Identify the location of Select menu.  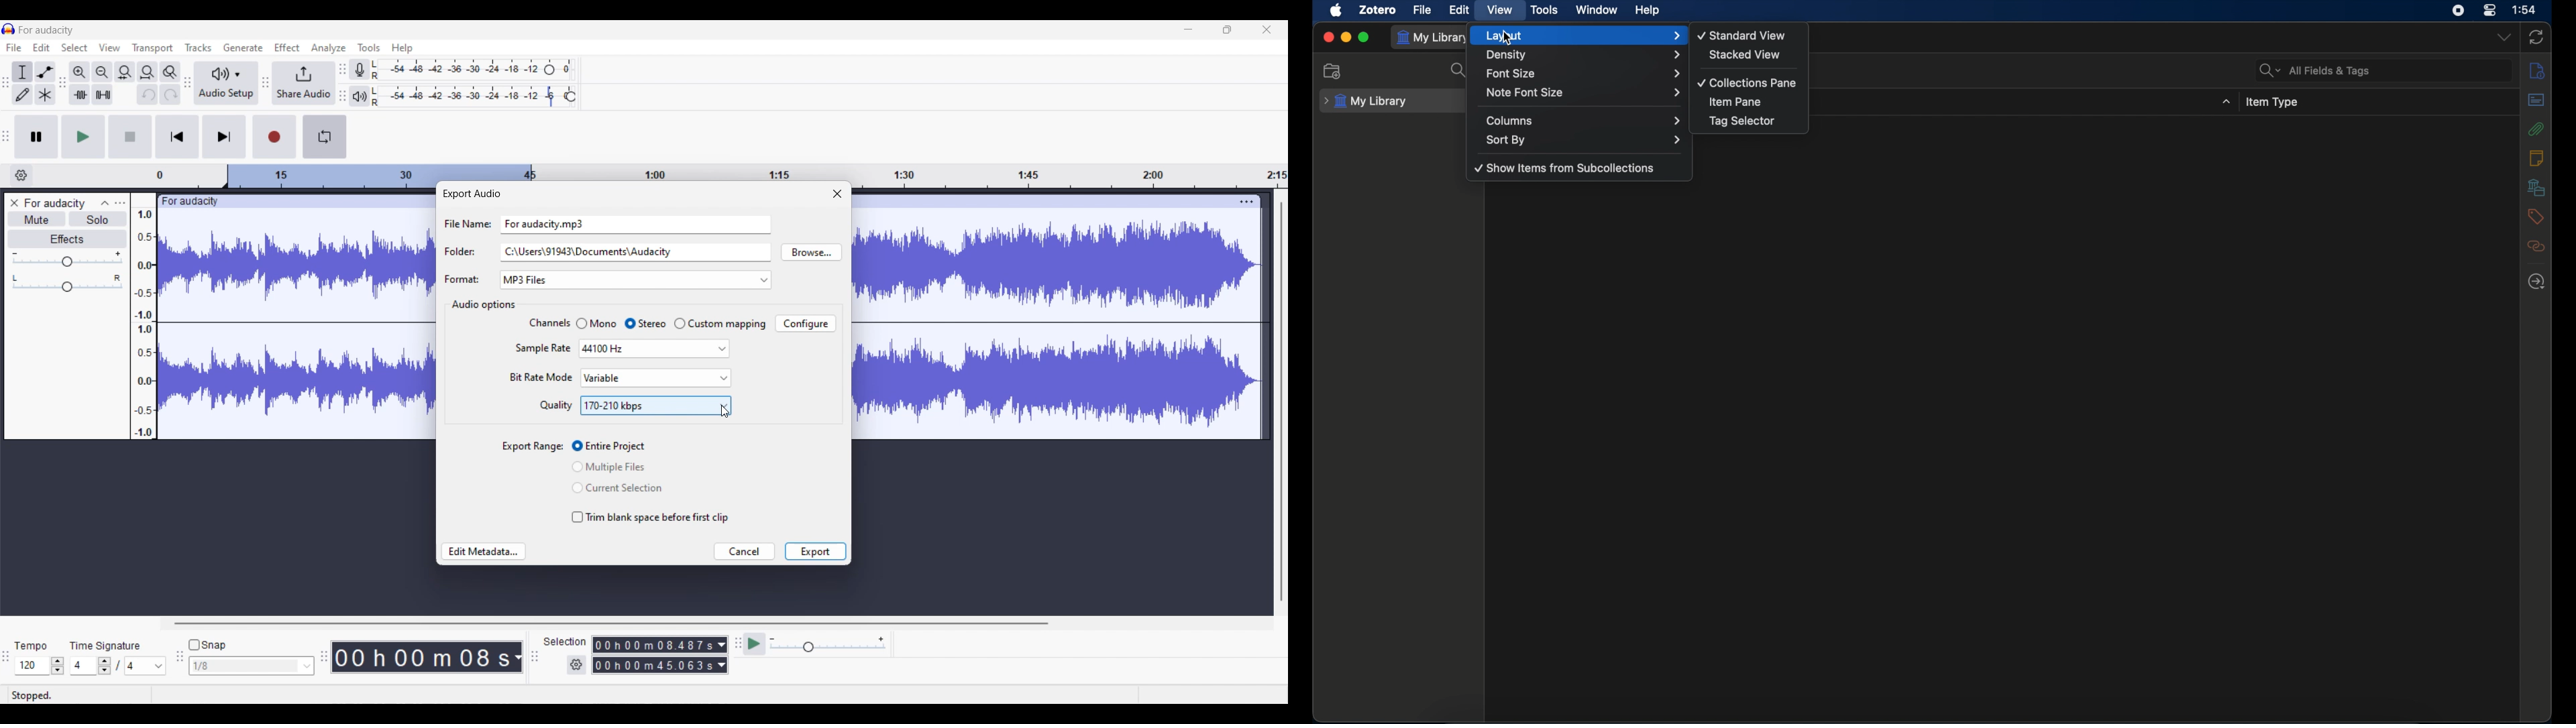
(74, 48).